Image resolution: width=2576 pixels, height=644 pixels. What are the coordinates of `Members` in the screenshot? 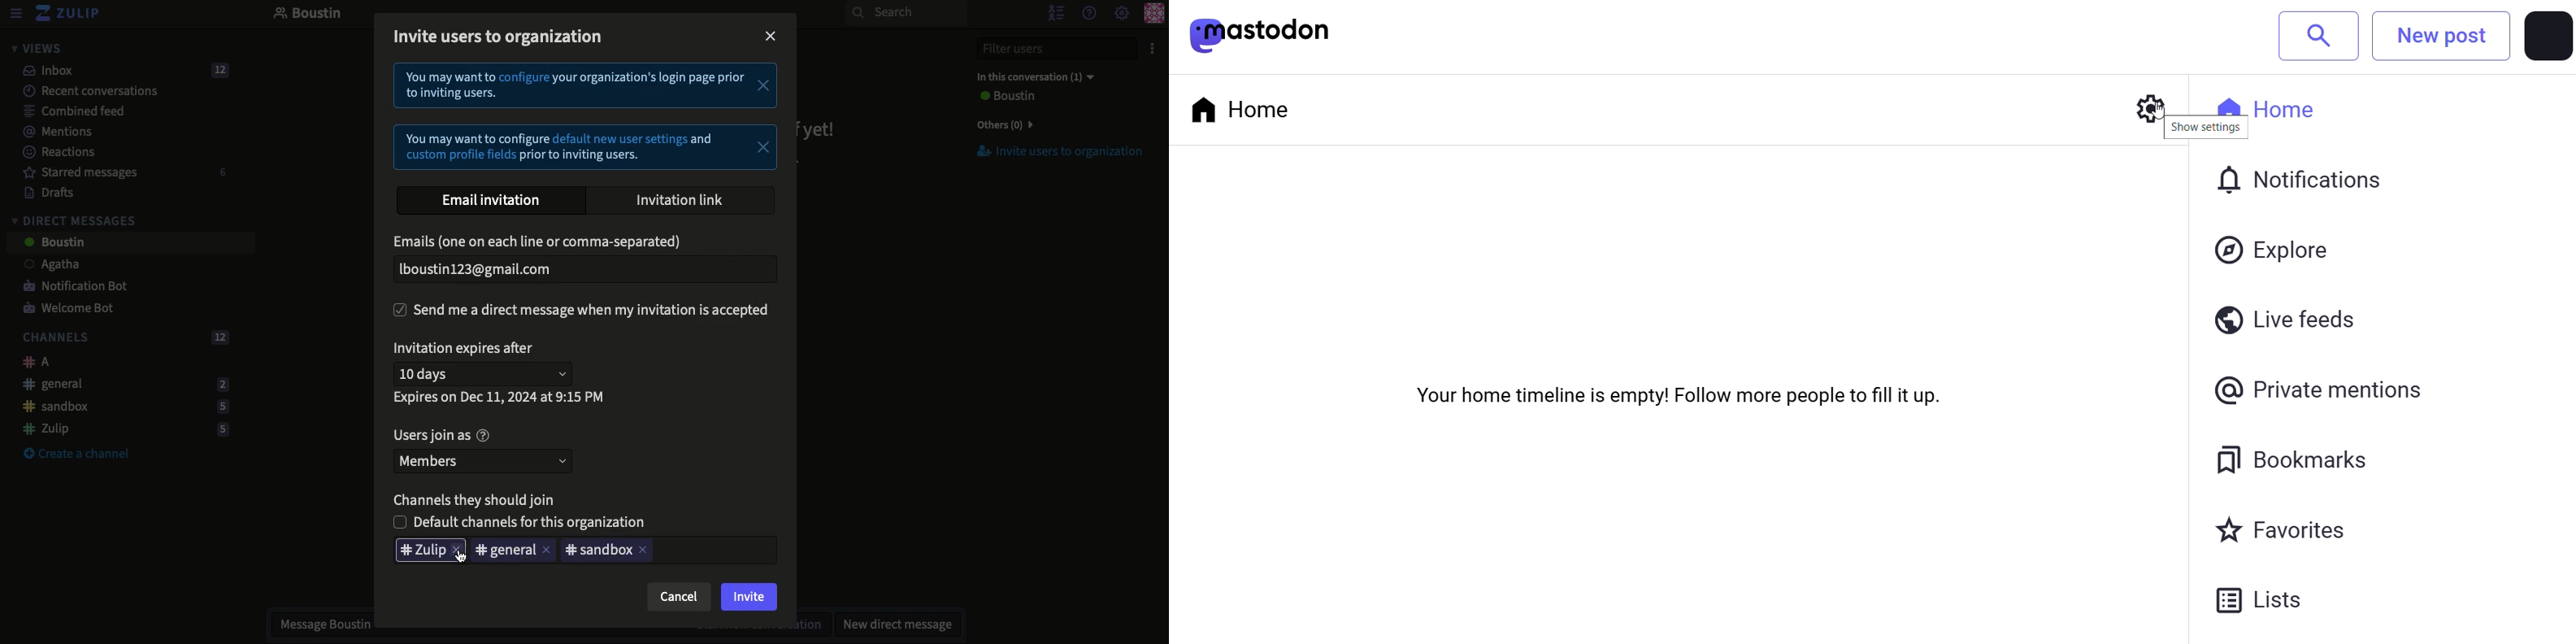 It's located at (486, 460).